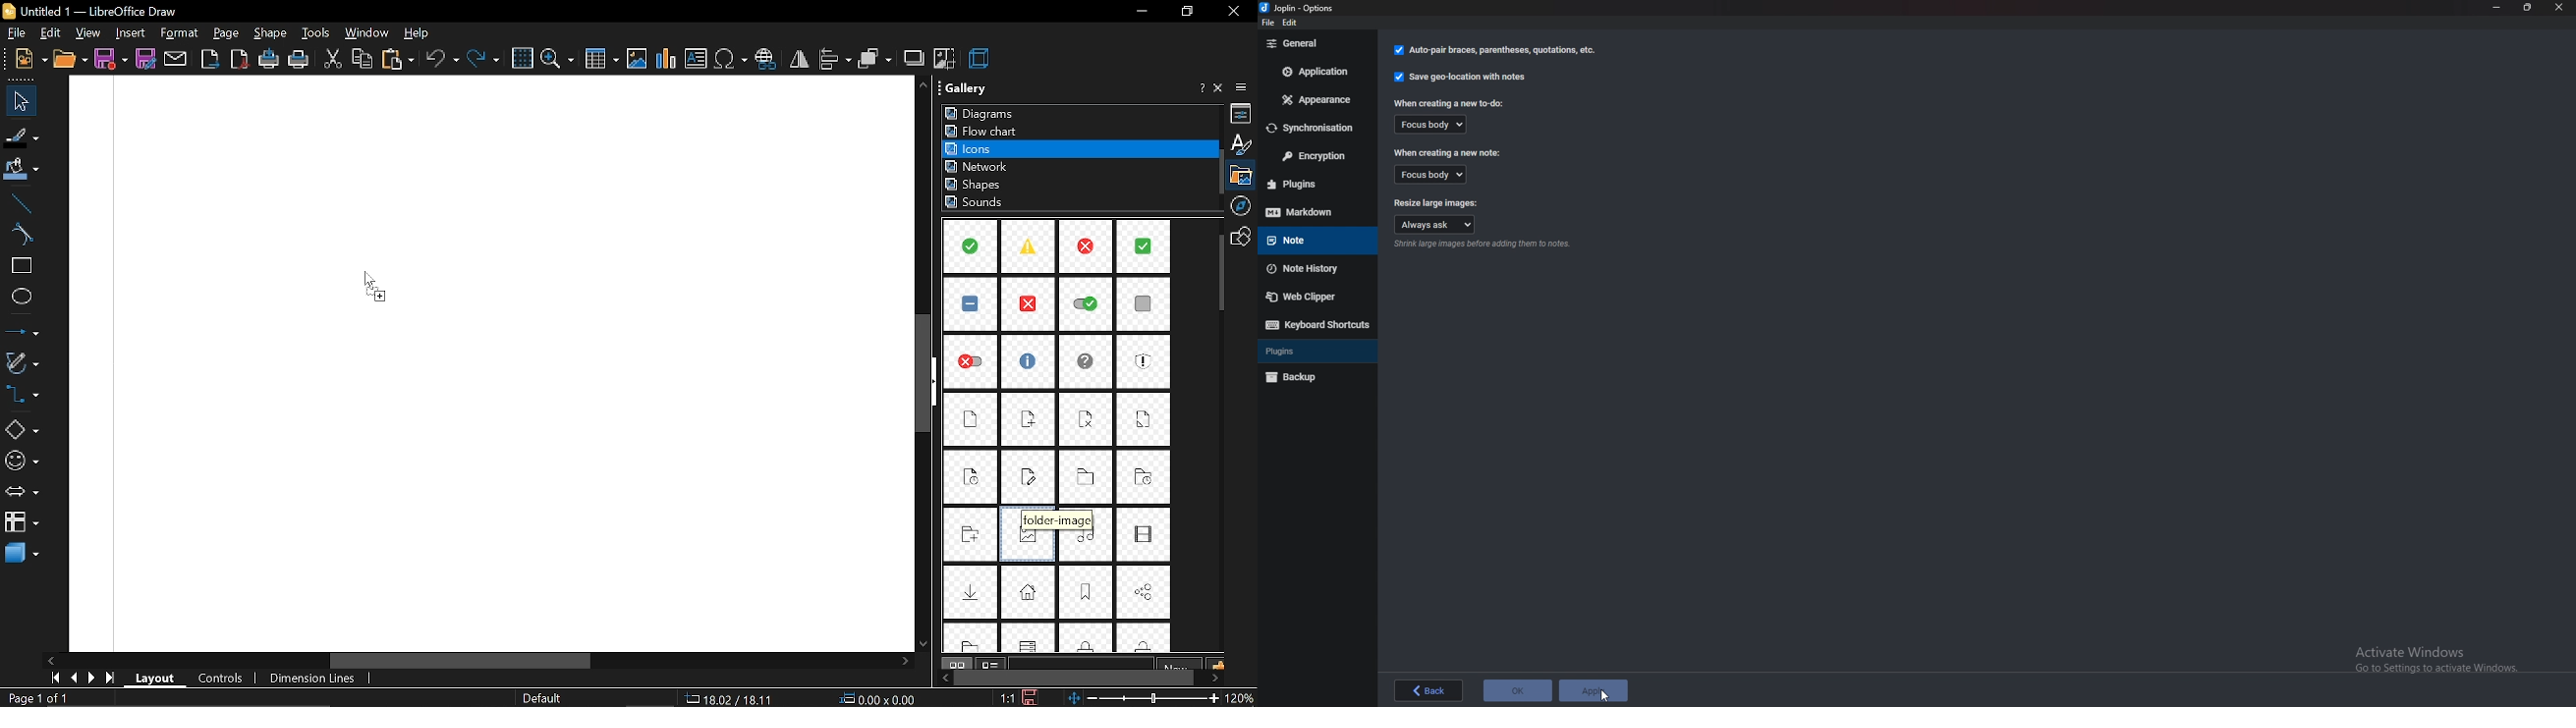 The width and height of the screenshot is (2576, 728). Describe the element at coordinates (365, 33) in the screenshot. I see `window` at that location.